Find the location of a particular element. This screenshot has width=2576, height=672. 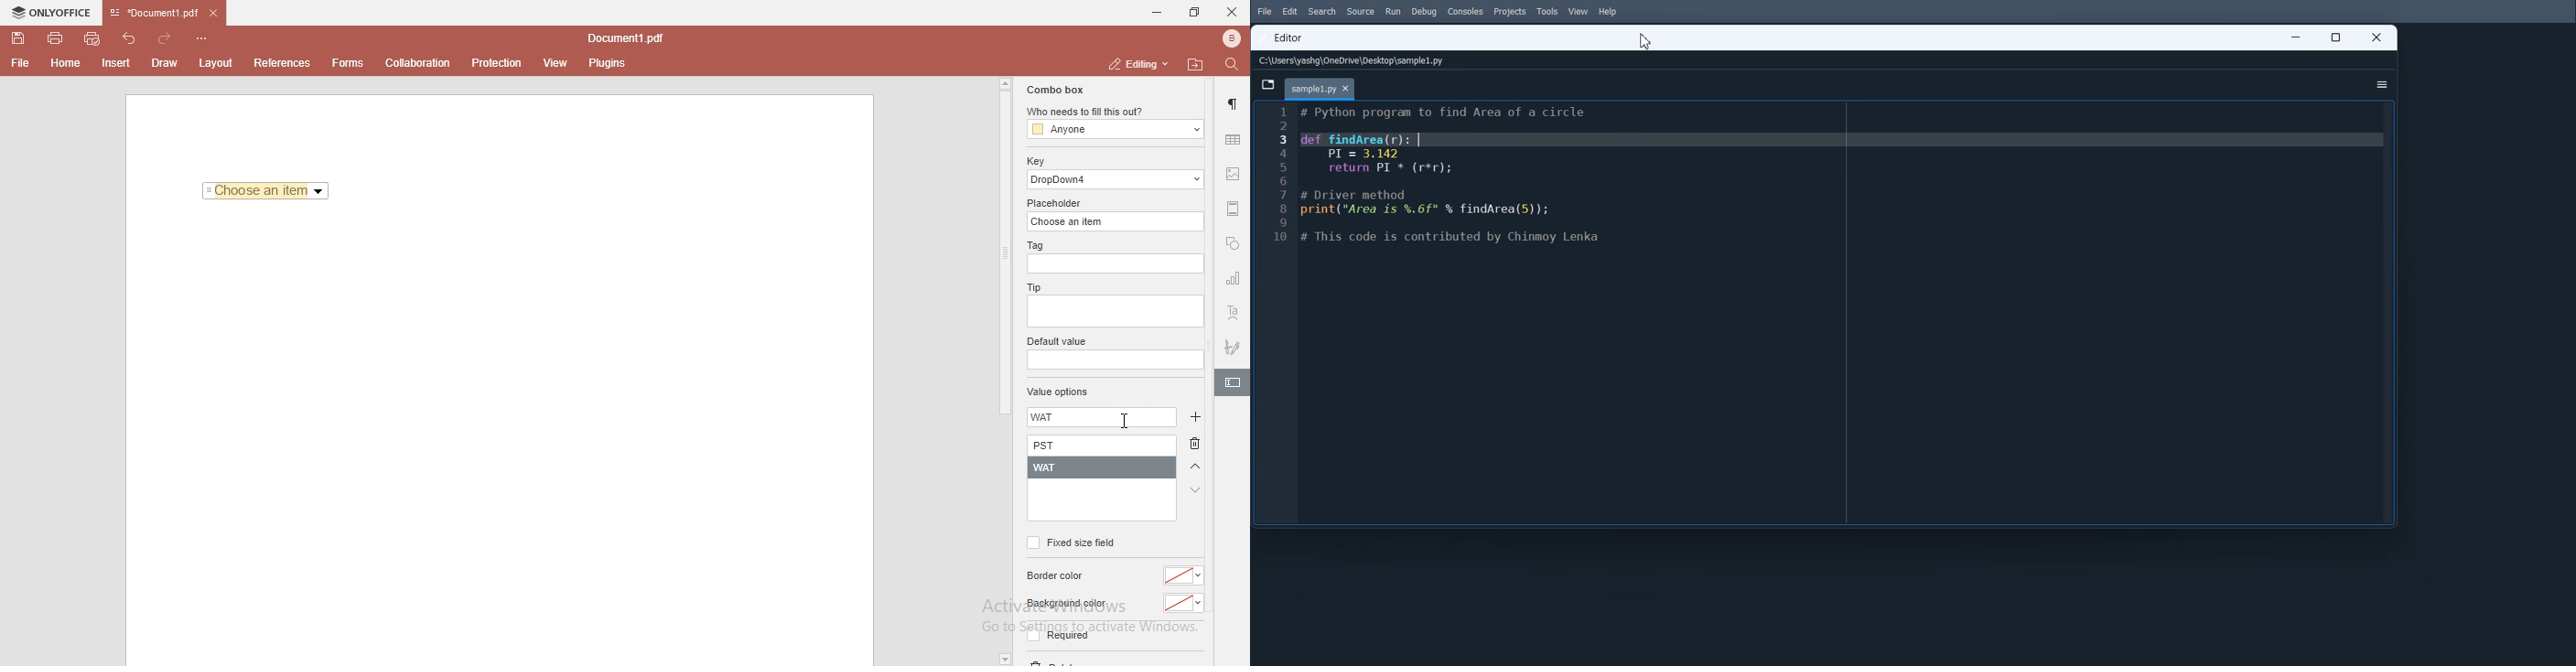

Line number is located at coordinates (1274, 313).